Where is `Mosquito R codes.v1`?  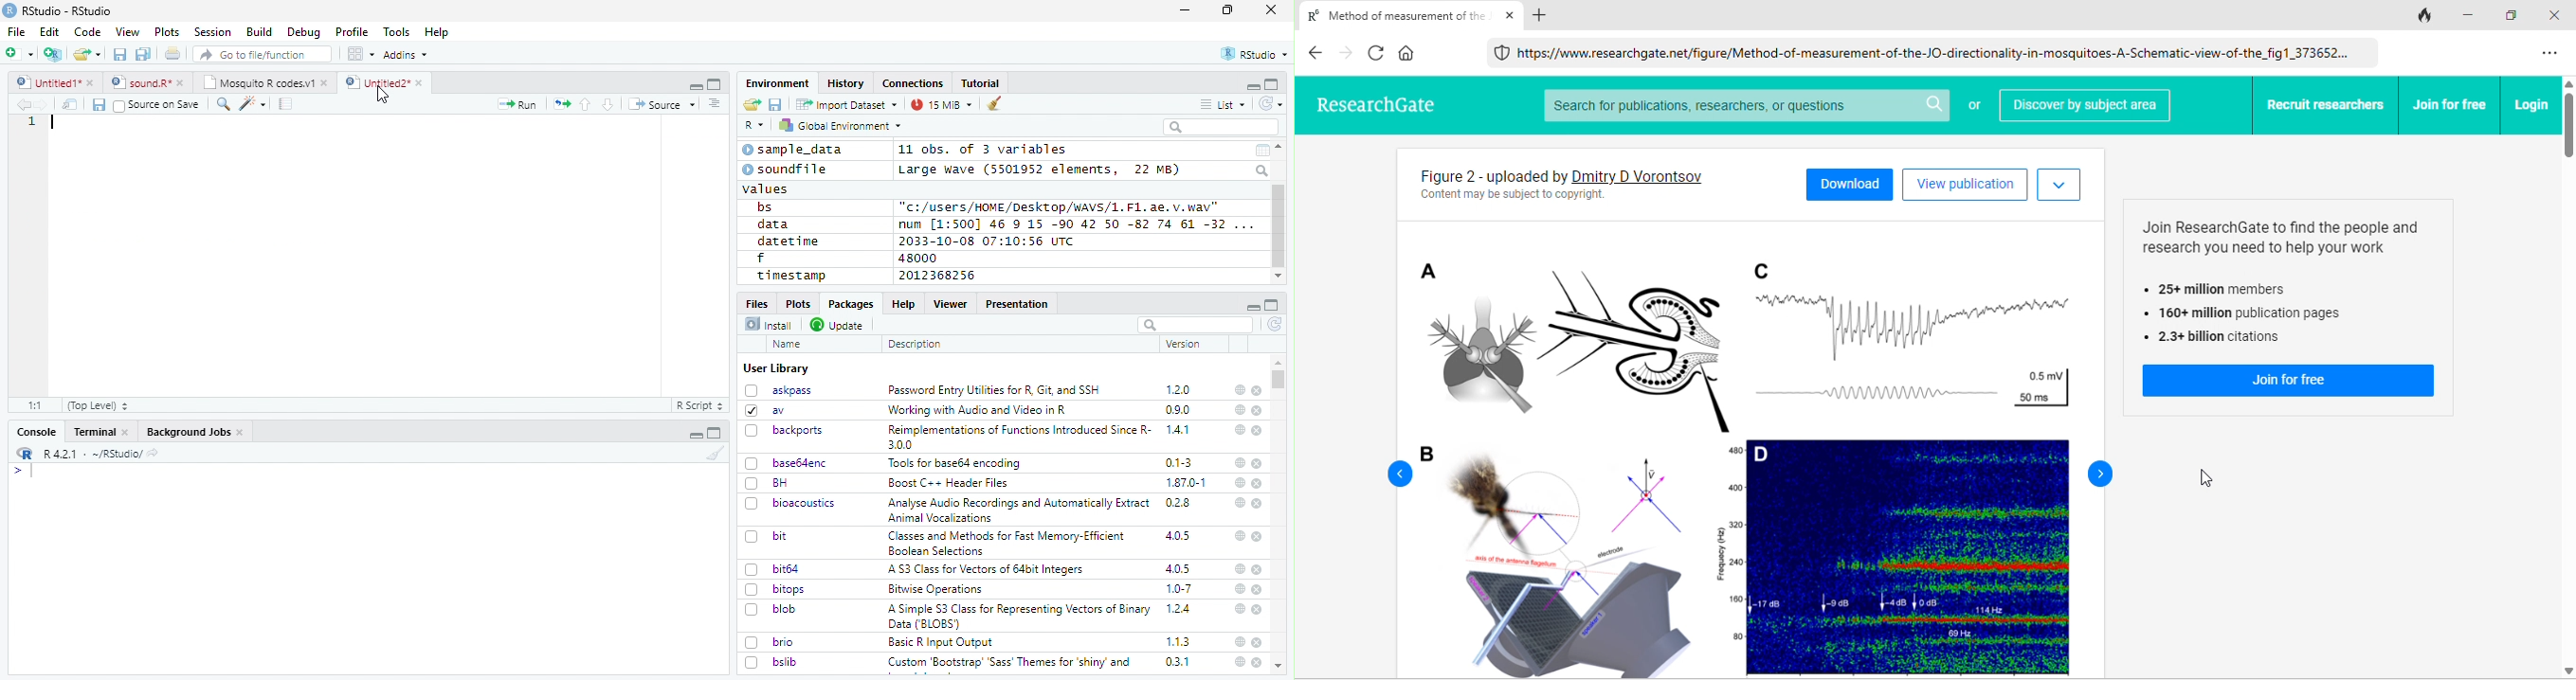 Mosquito R codes.v1 is located at coordinates (264, 82).